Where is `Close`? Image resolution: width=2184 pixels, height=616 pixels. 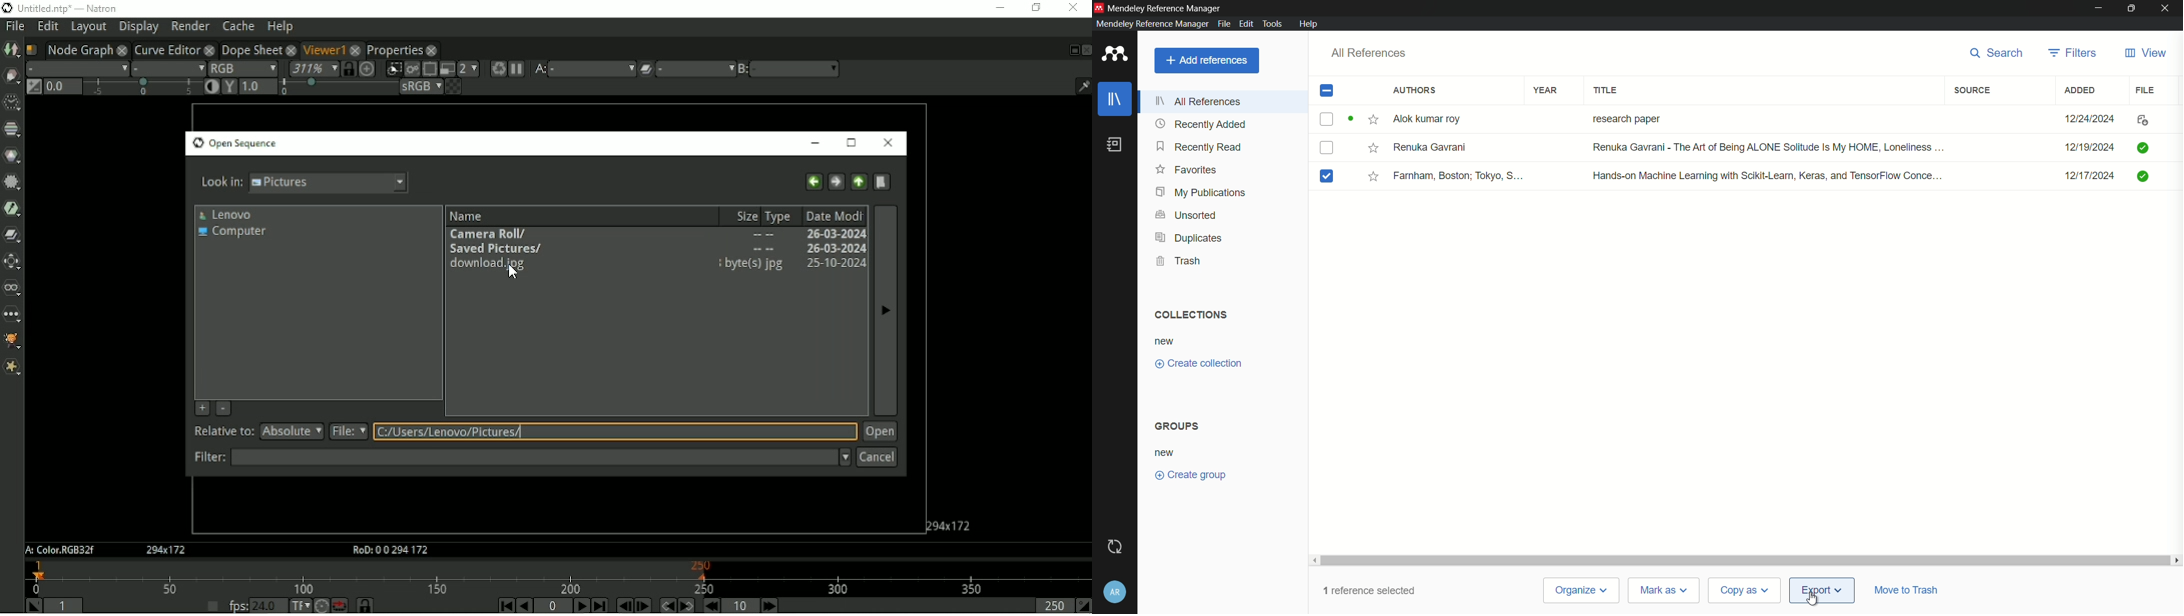 Close is located at coordinates (885, 142).